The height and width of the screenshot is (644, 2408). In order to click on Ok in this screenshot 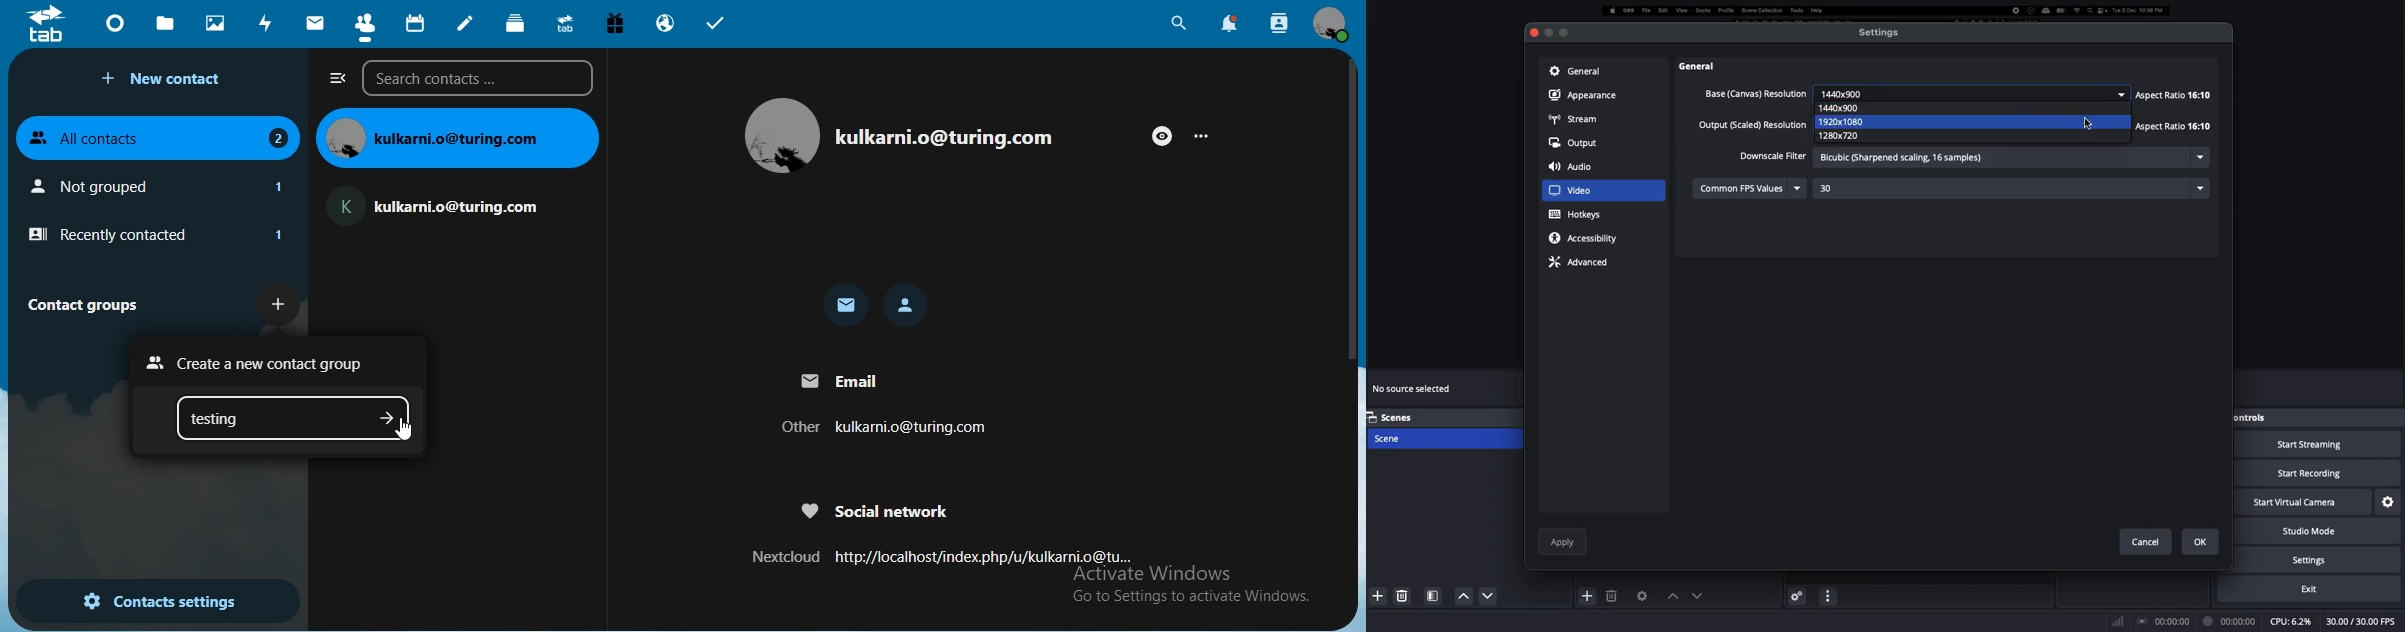, I will do `click(2202, 542)`.